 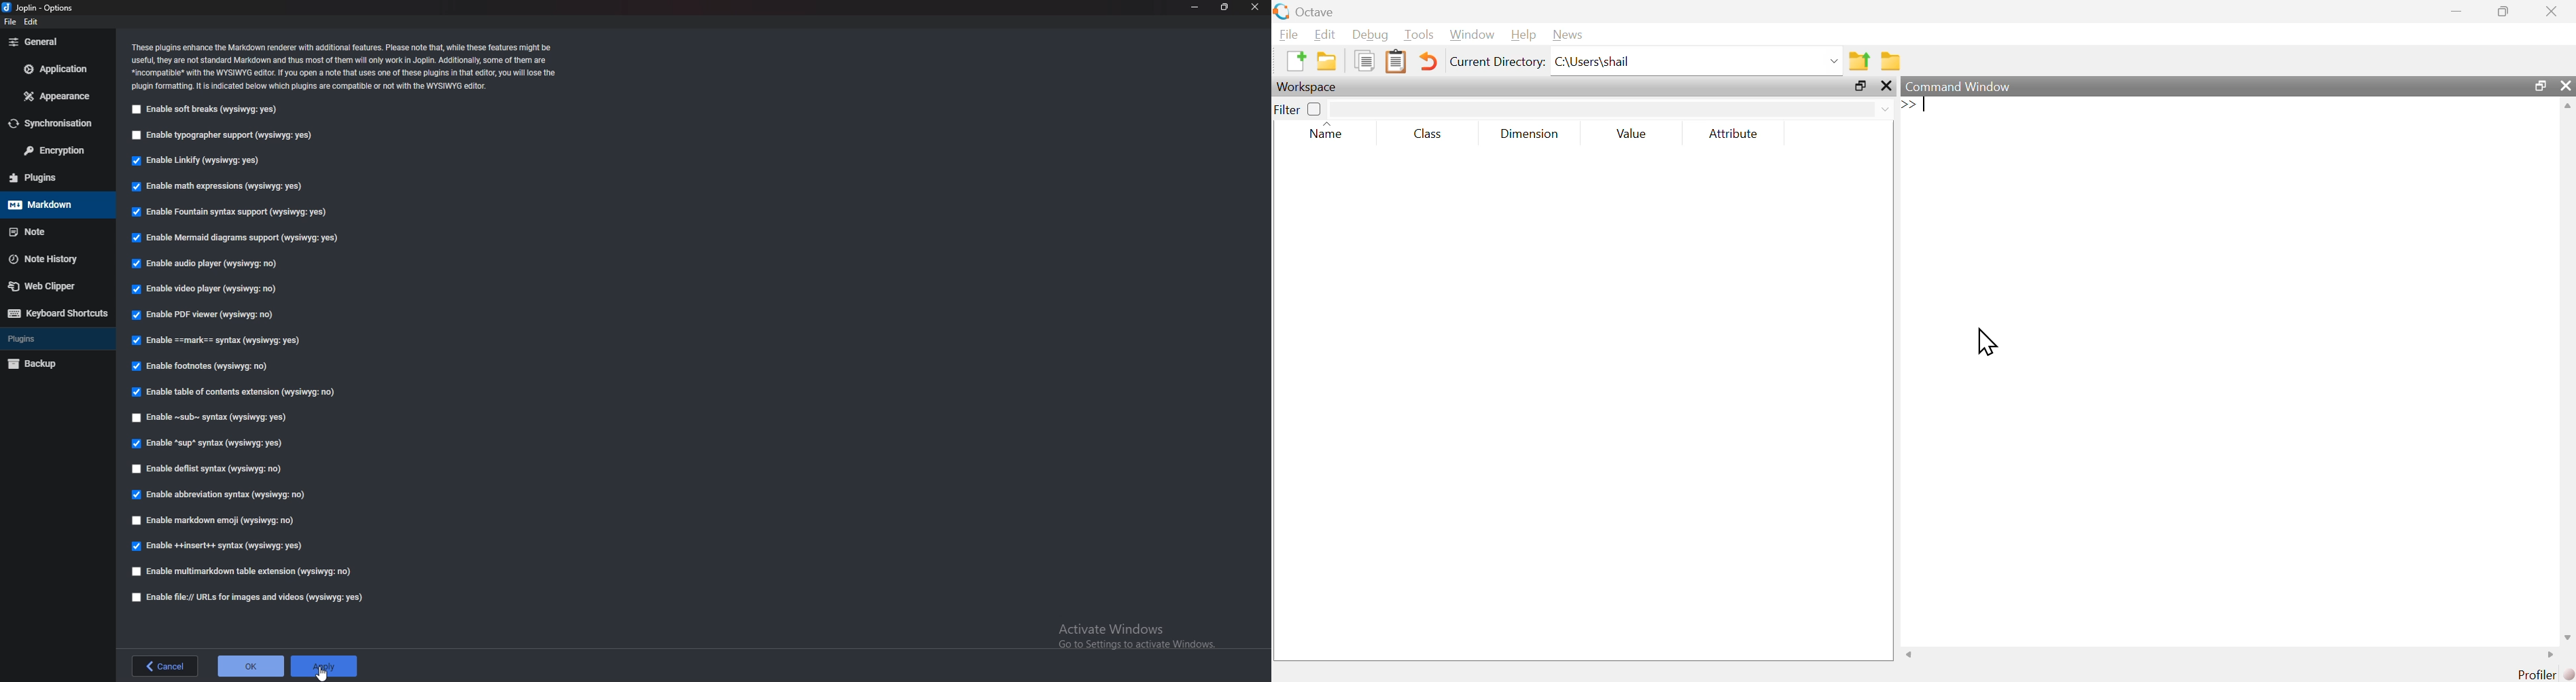 I want to click on Enable fountain syntax, so click(x=230, y=211).